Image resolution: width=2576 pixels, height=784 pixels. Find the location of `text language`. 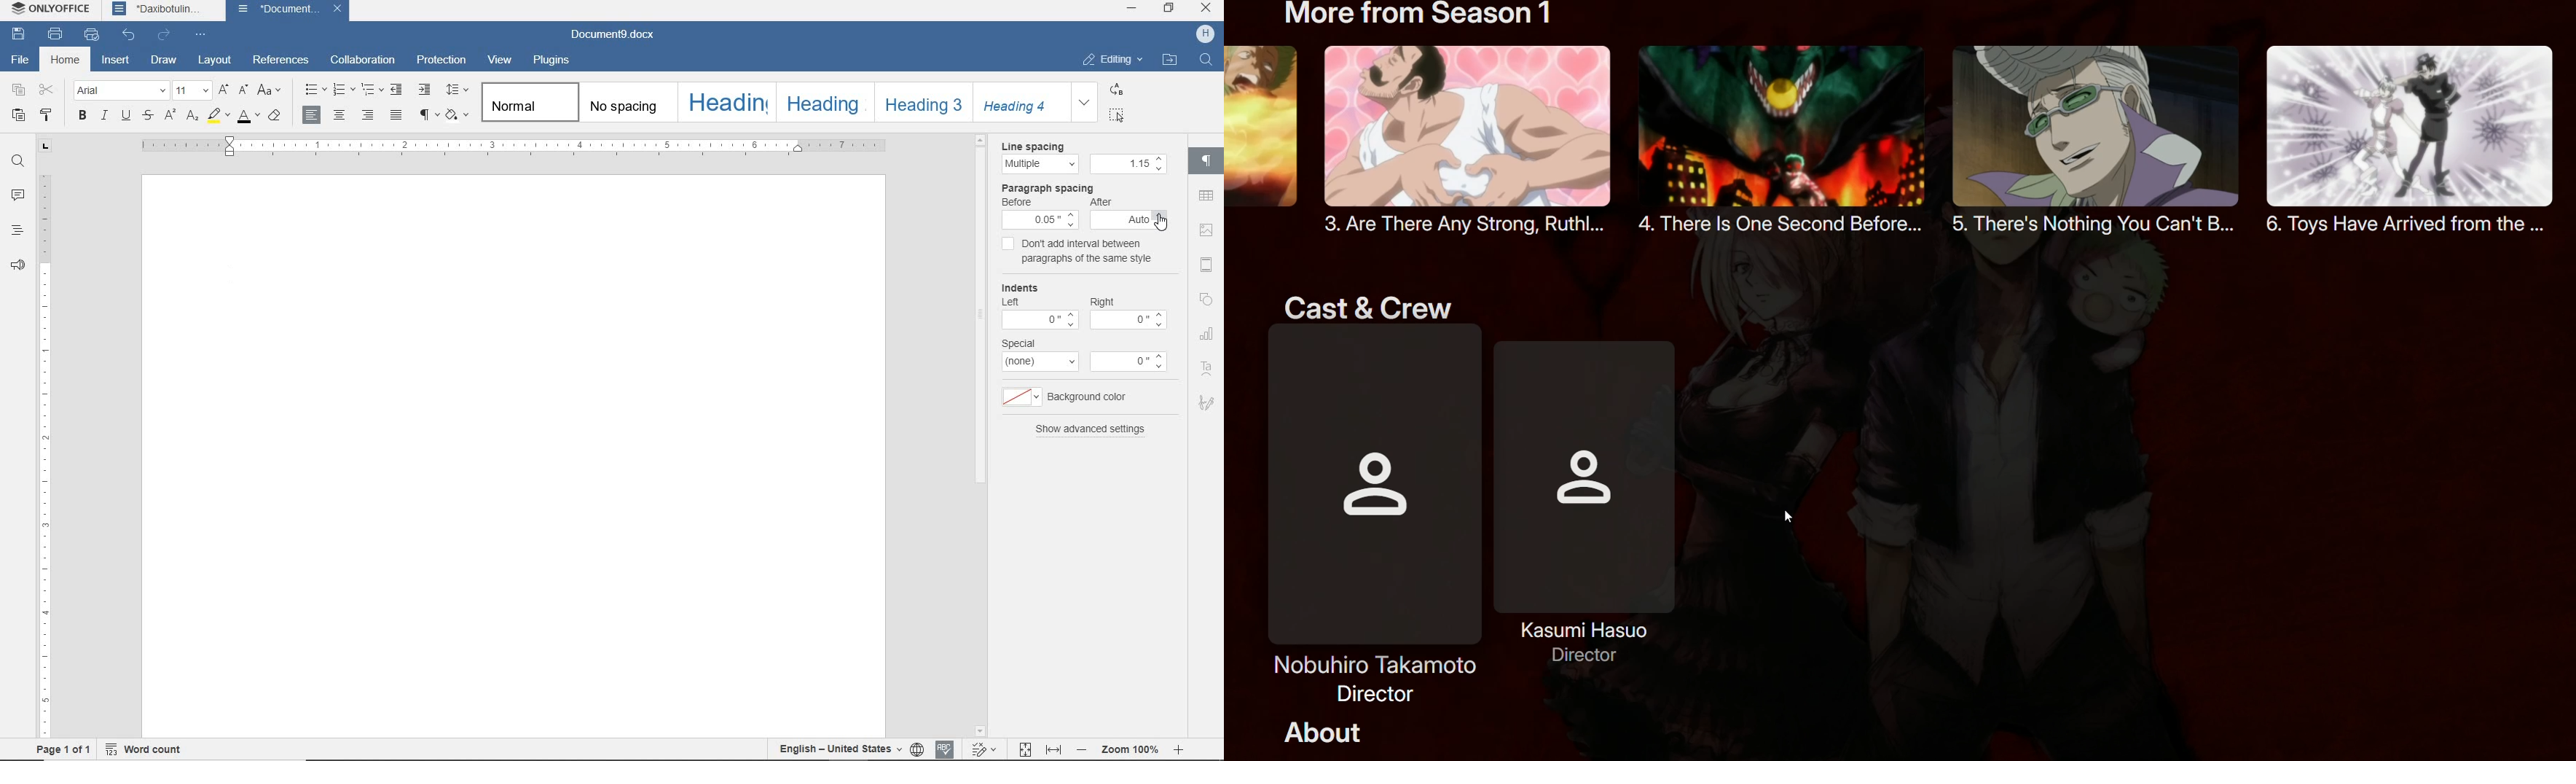

text language is located at coordinates (837, 749).